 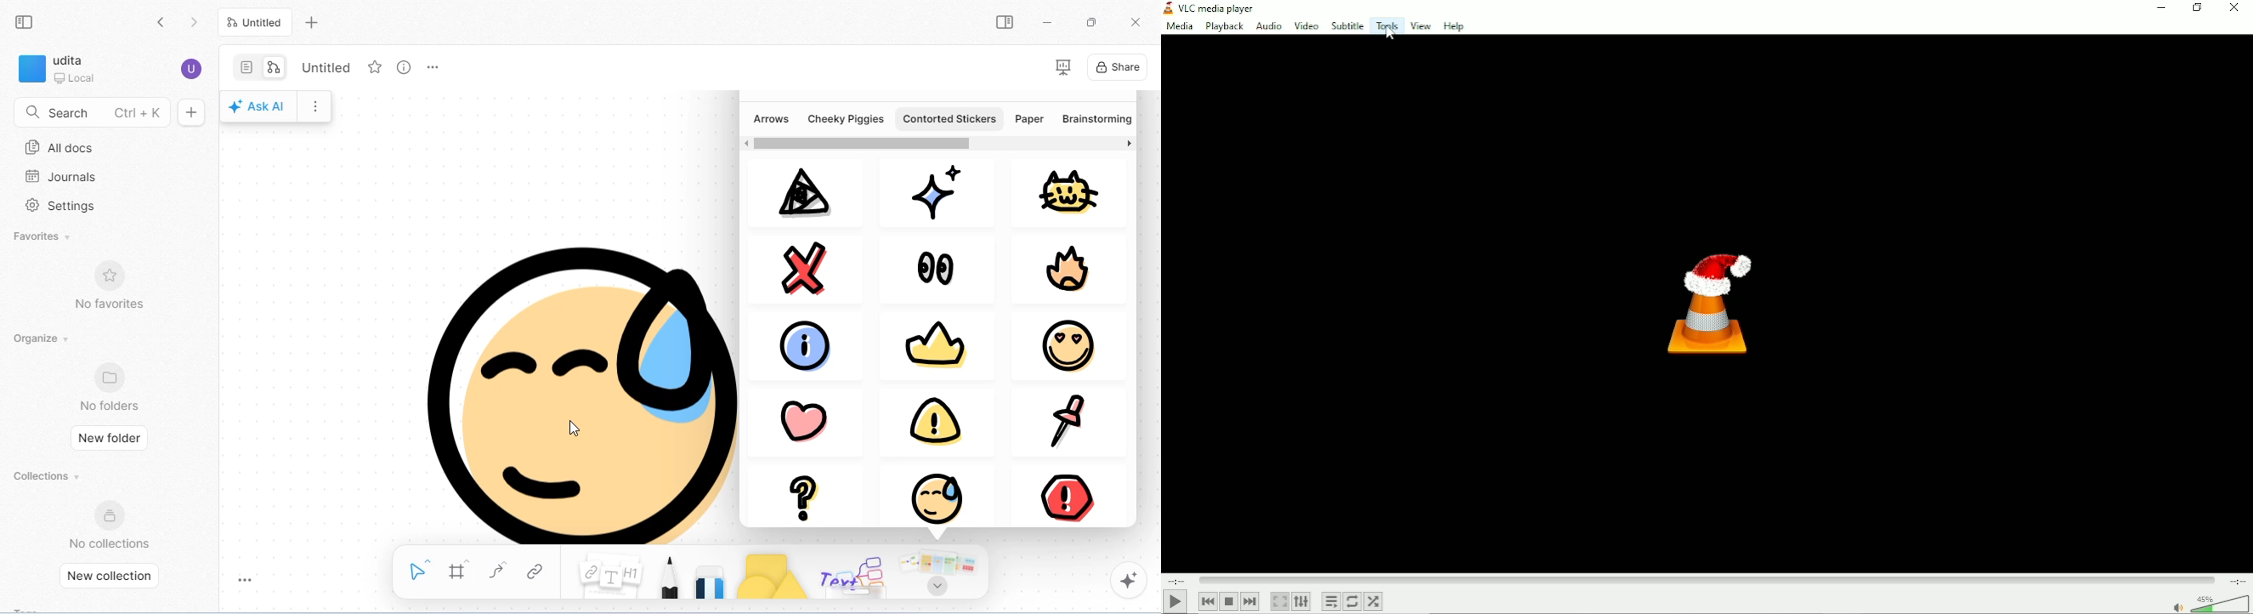 What do you see at coordinates (1225, 27) in the screenshot?
I see `playback` at bounding box center [1225, 27].